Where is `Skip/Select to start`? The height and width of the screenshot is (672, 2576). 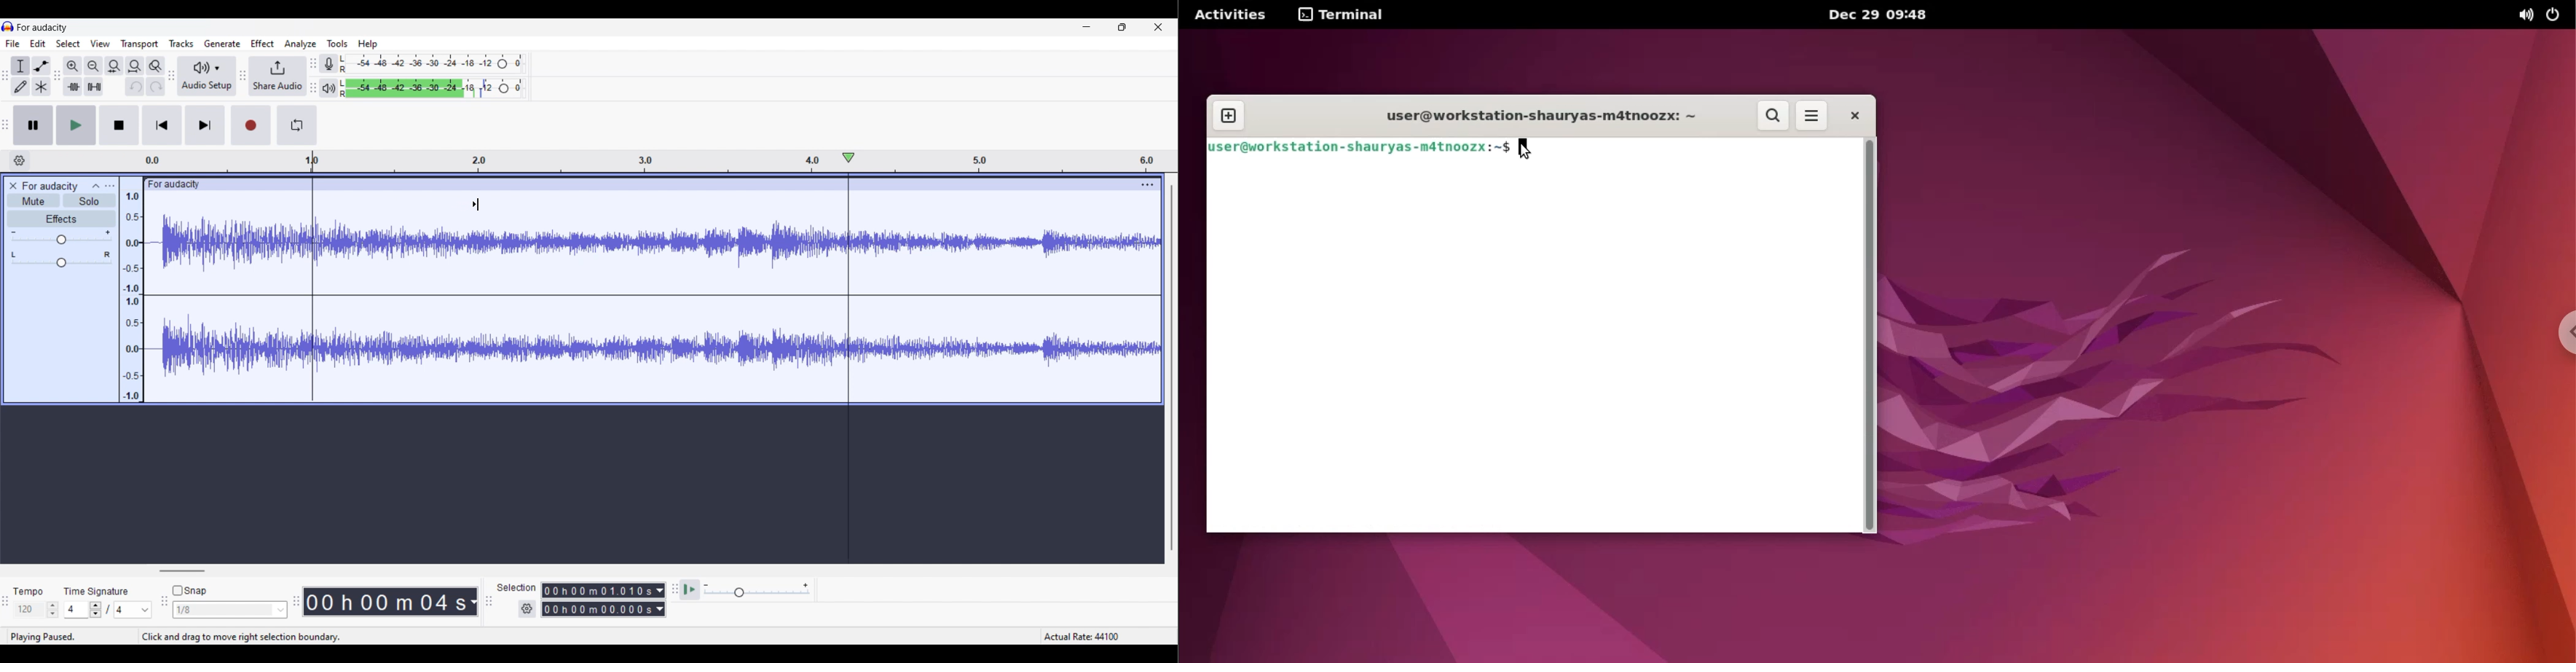
Skip/Select to start is located at coordinates (162, 126).